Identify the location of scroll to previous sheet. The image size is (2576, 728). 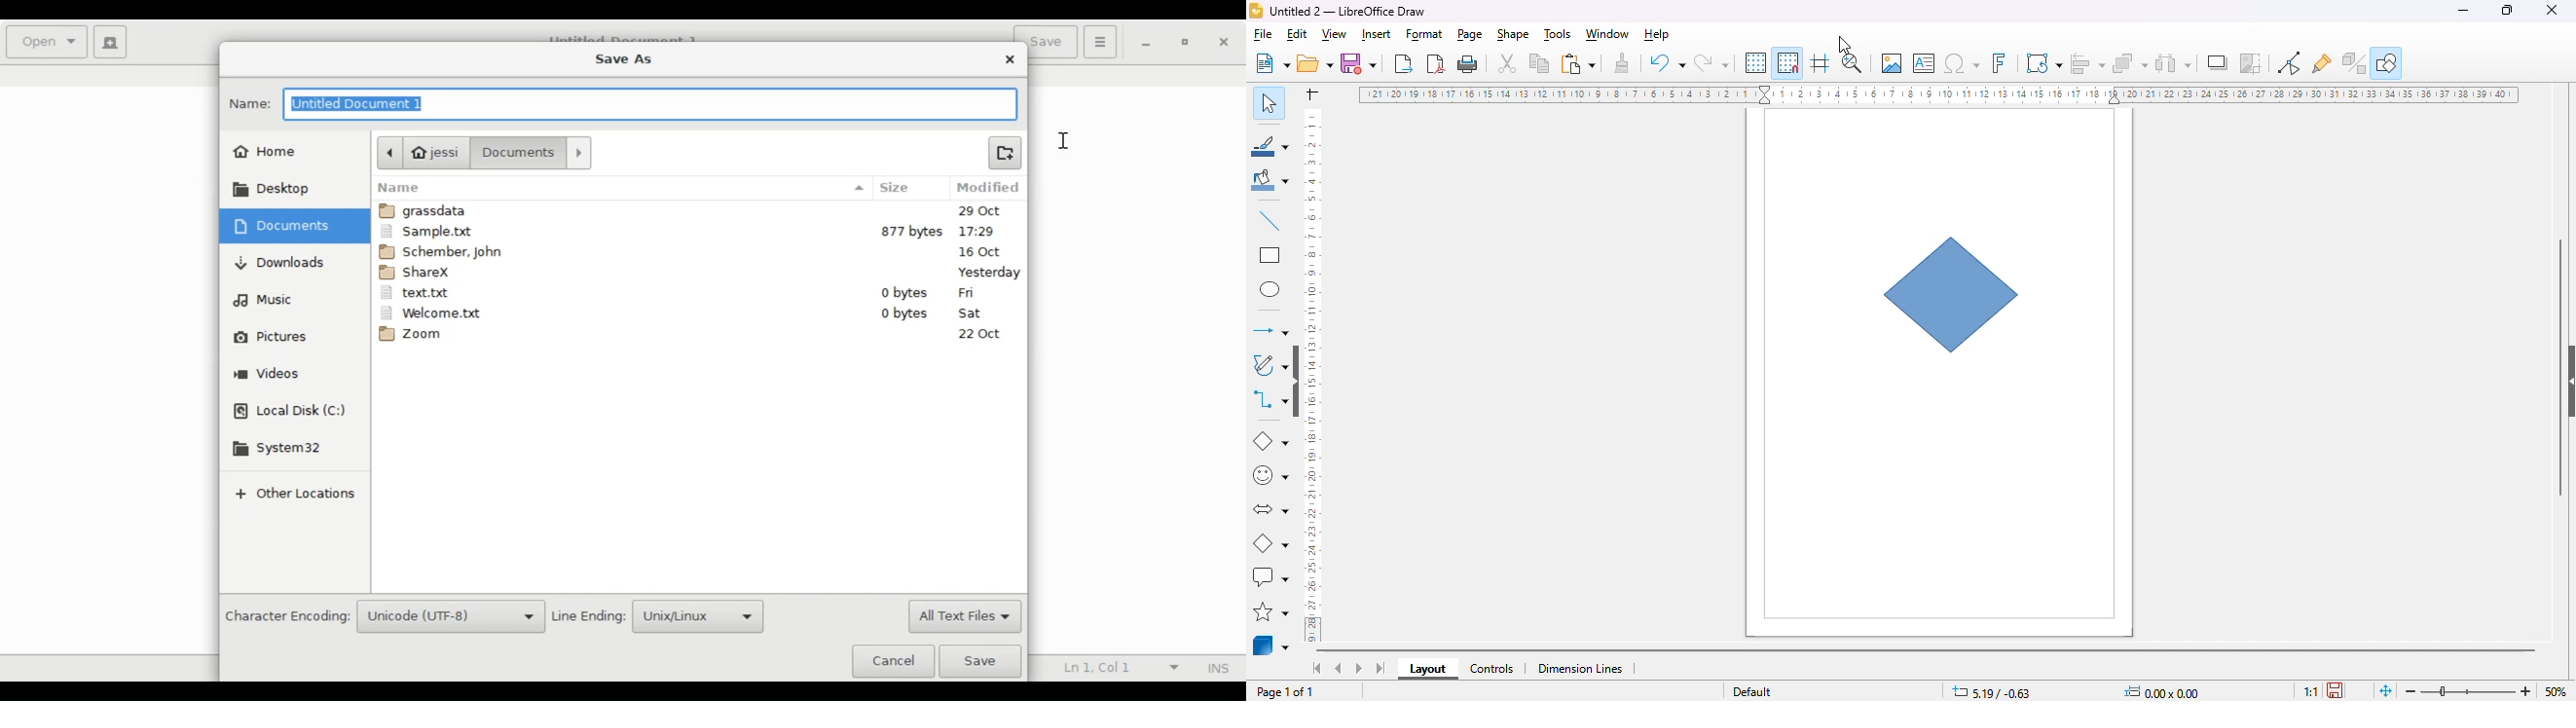
(1341, 668).